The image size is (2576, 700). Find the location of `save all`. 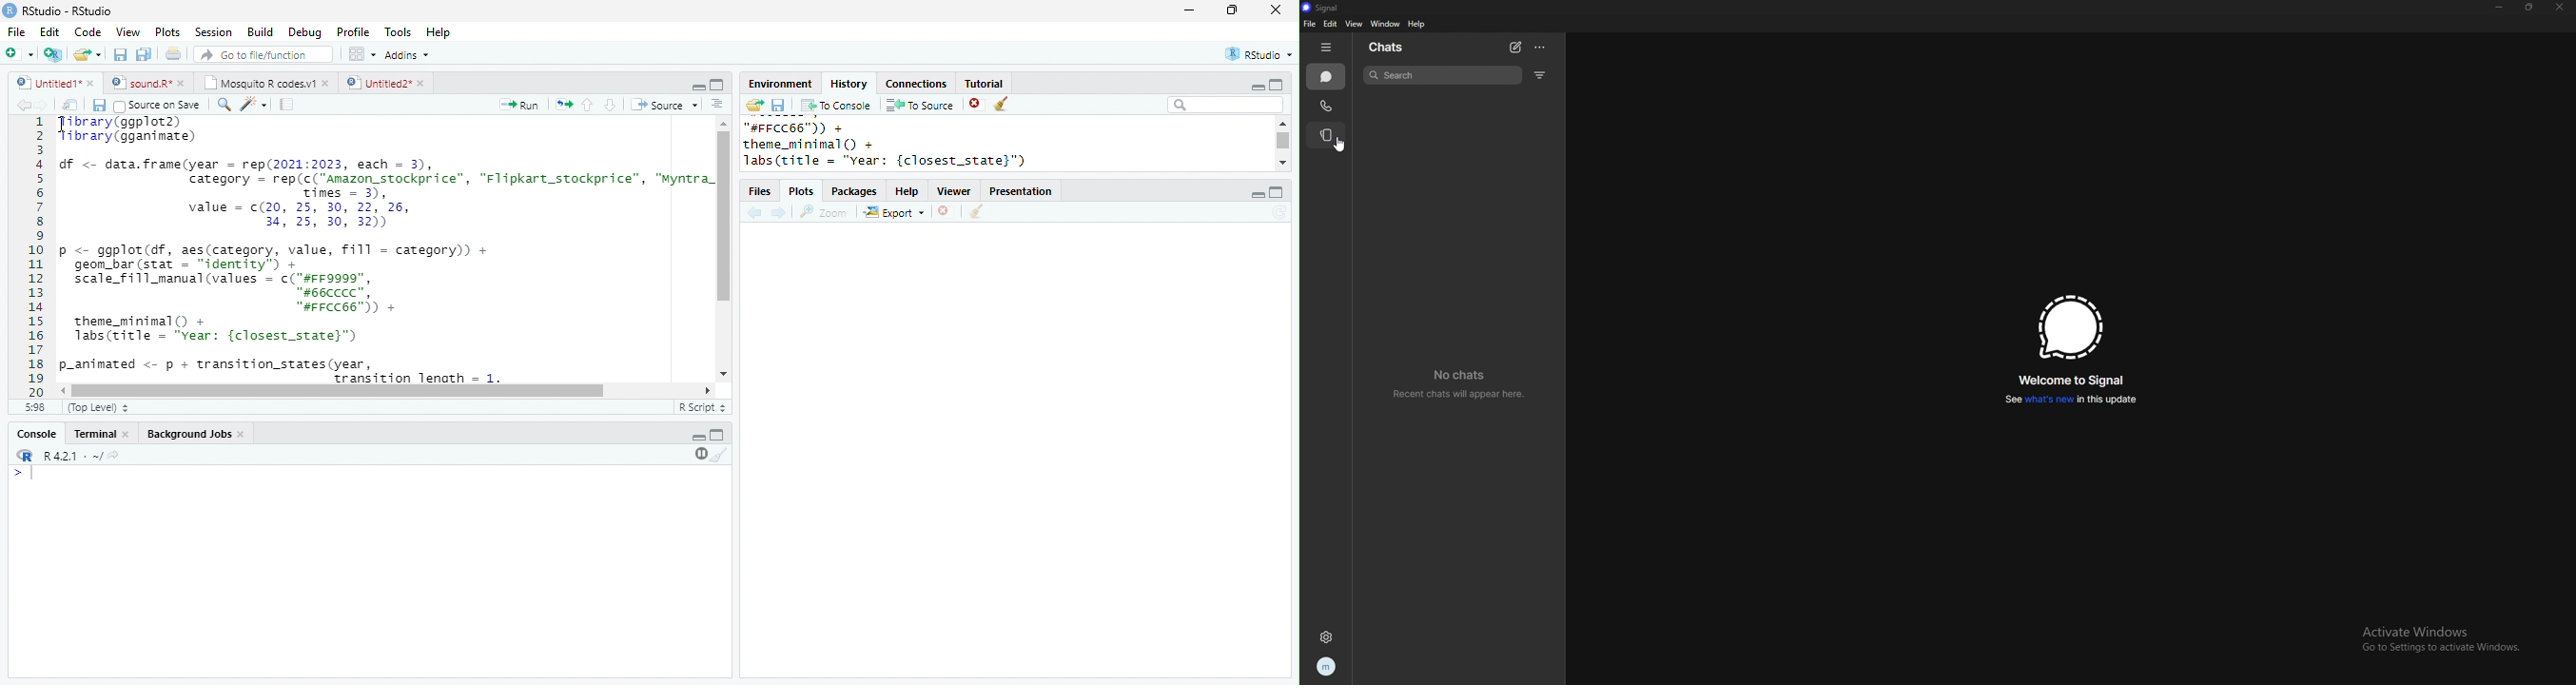

save all is located at coordinates (144, 55).